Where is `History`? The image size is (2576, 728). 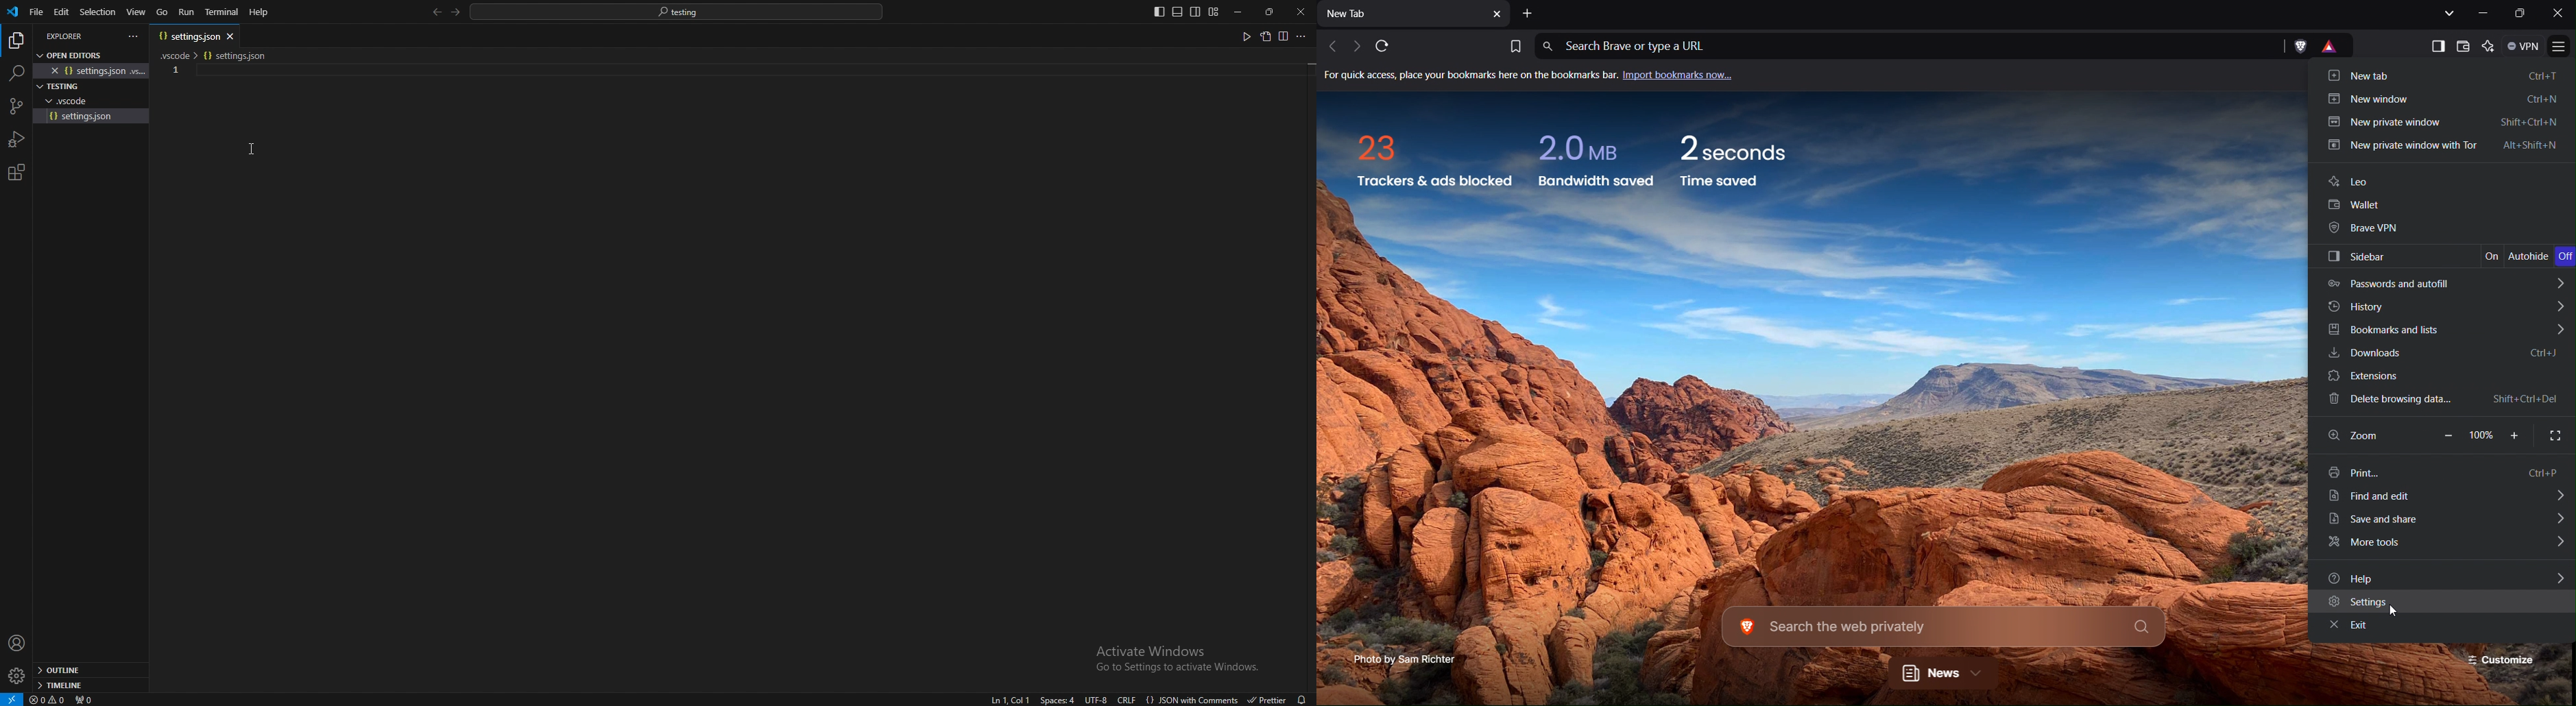
History is located at coordinates (2442, 308).